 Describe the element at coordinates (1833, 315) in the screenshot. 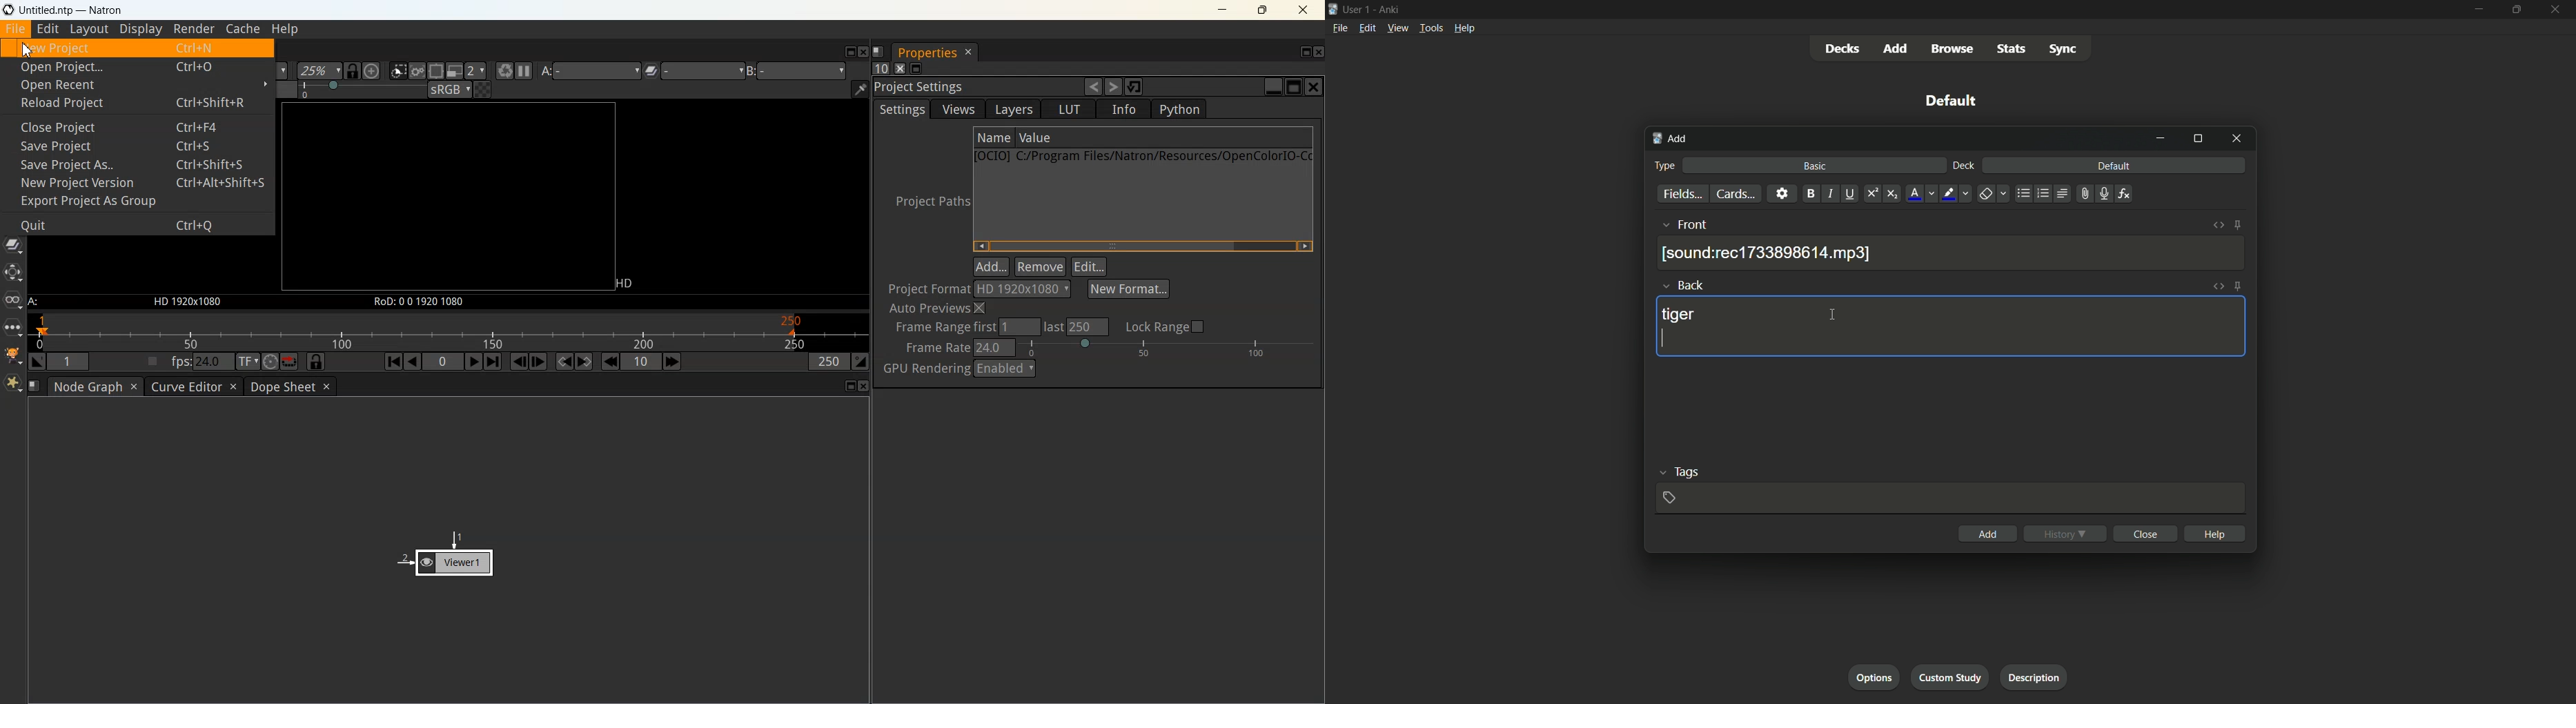

I see `cursor` at that location.